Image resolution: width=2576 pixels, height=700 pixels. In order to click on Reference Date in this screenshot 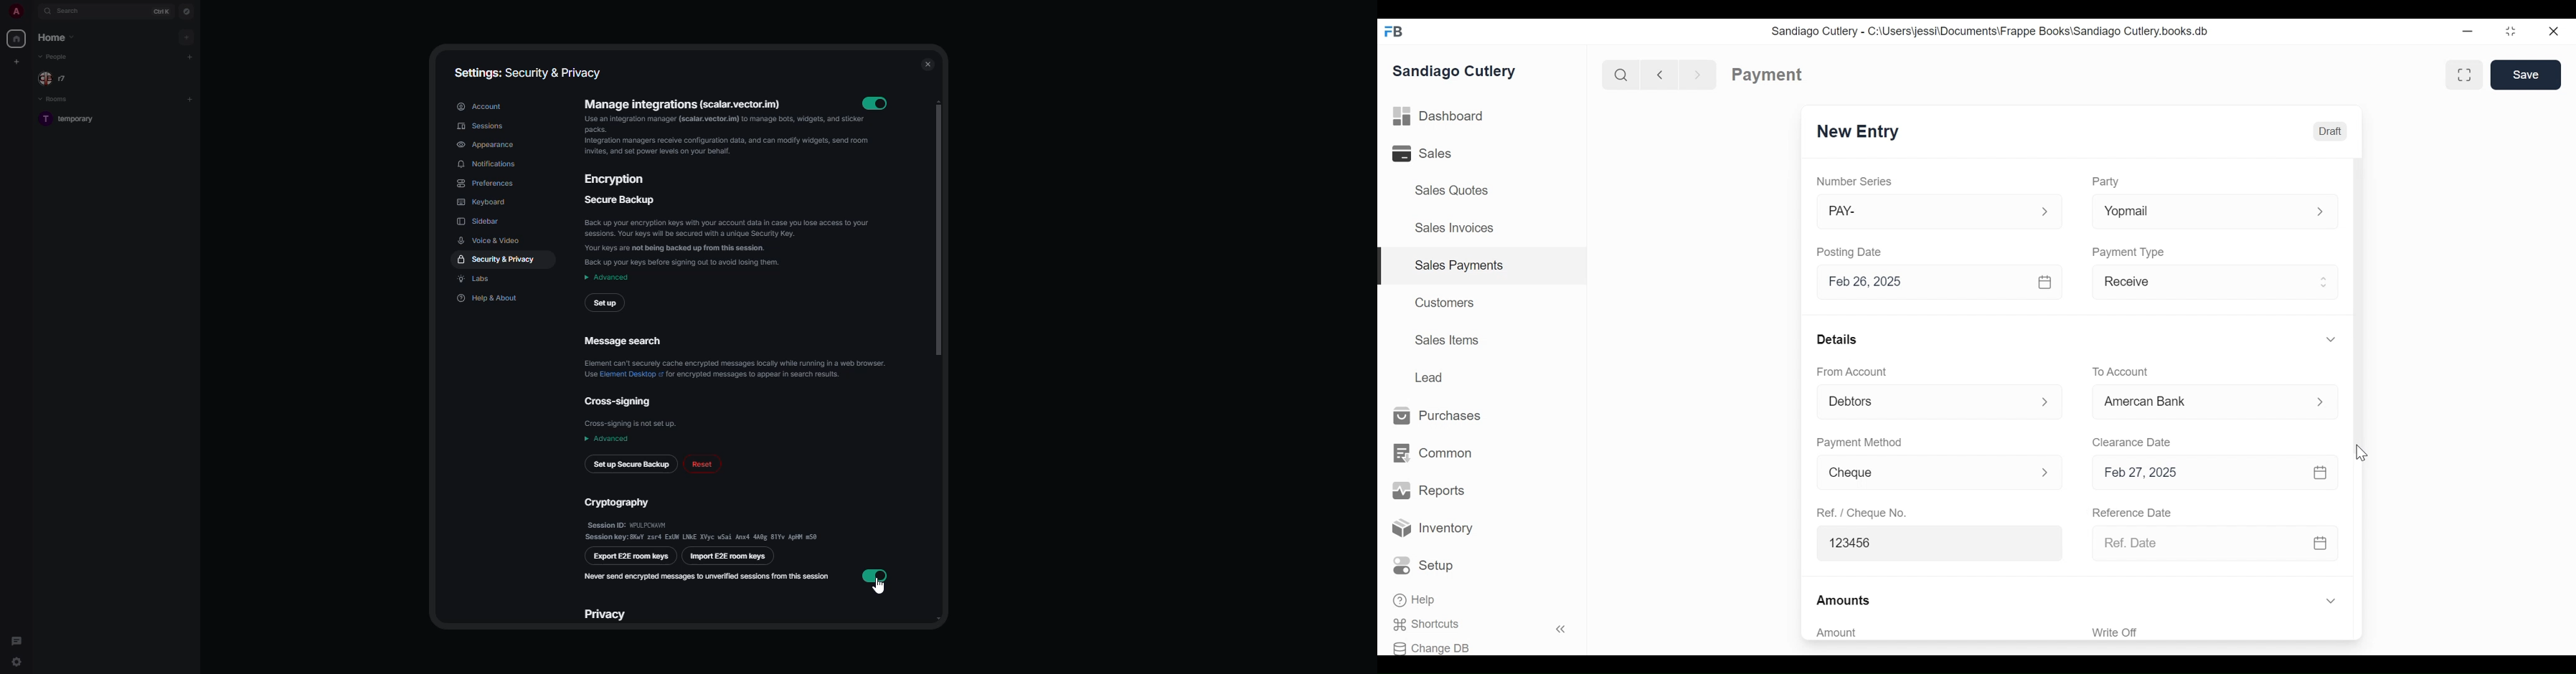, I will do `click(2131, 511)`.